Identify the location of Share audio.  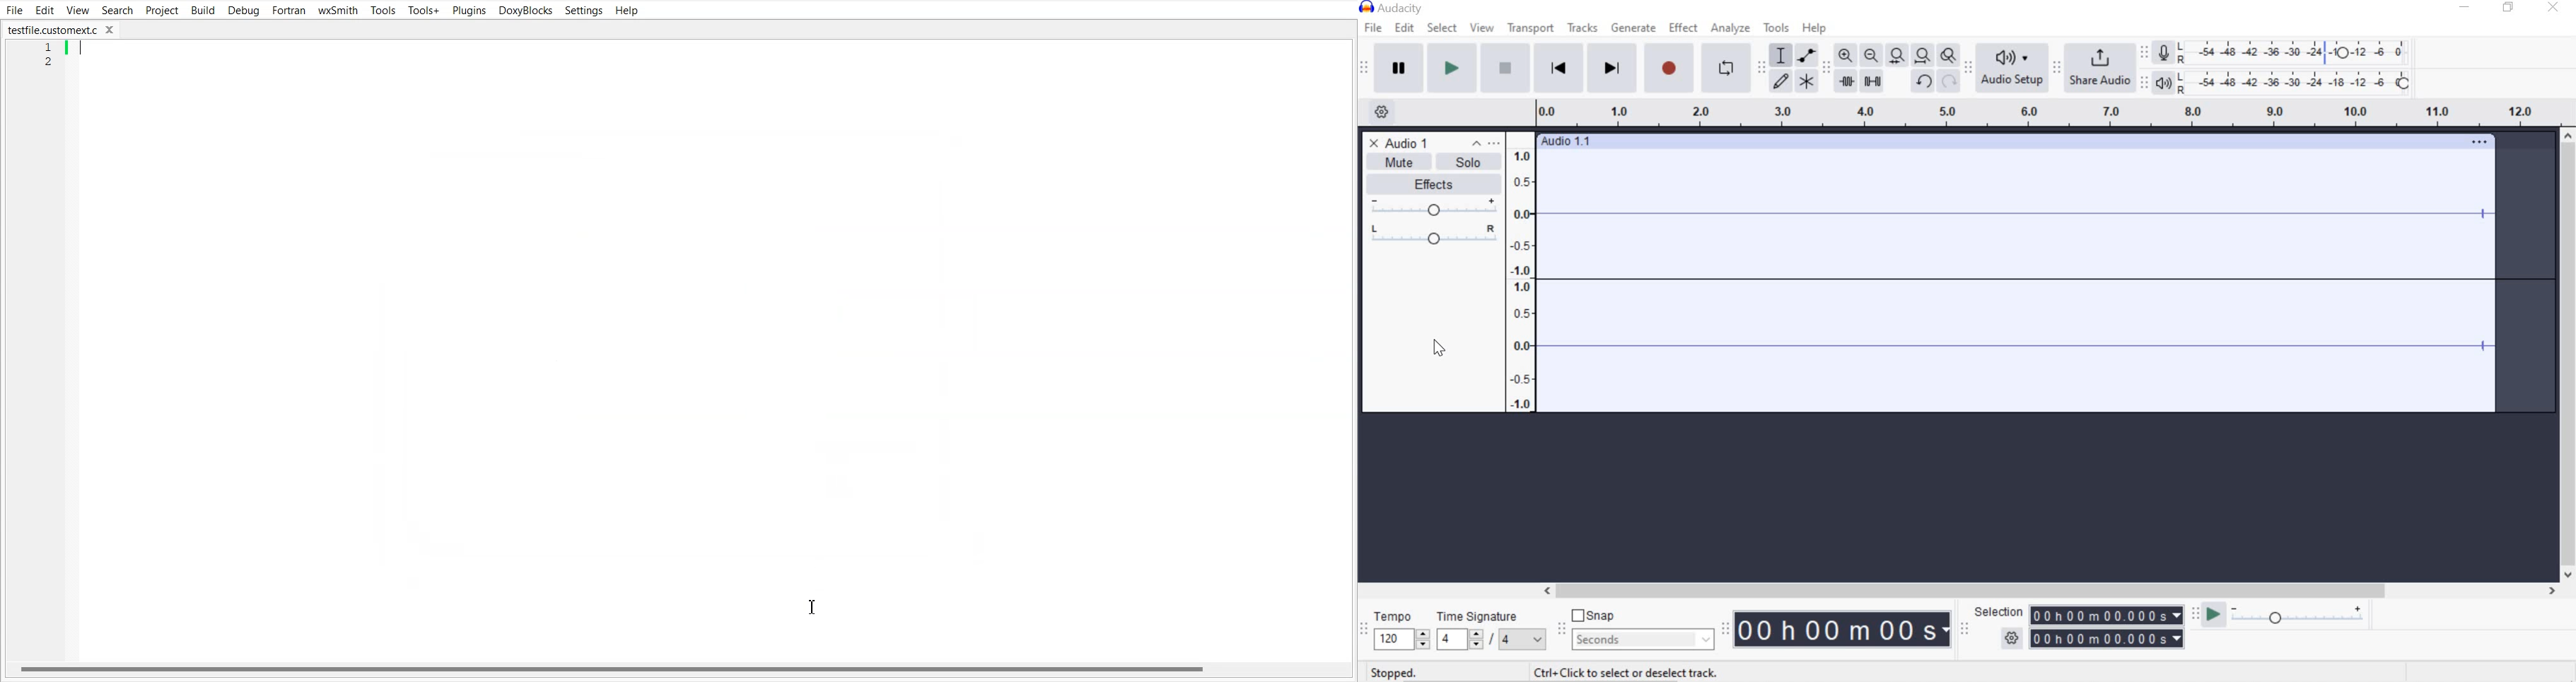
(2102, 69).